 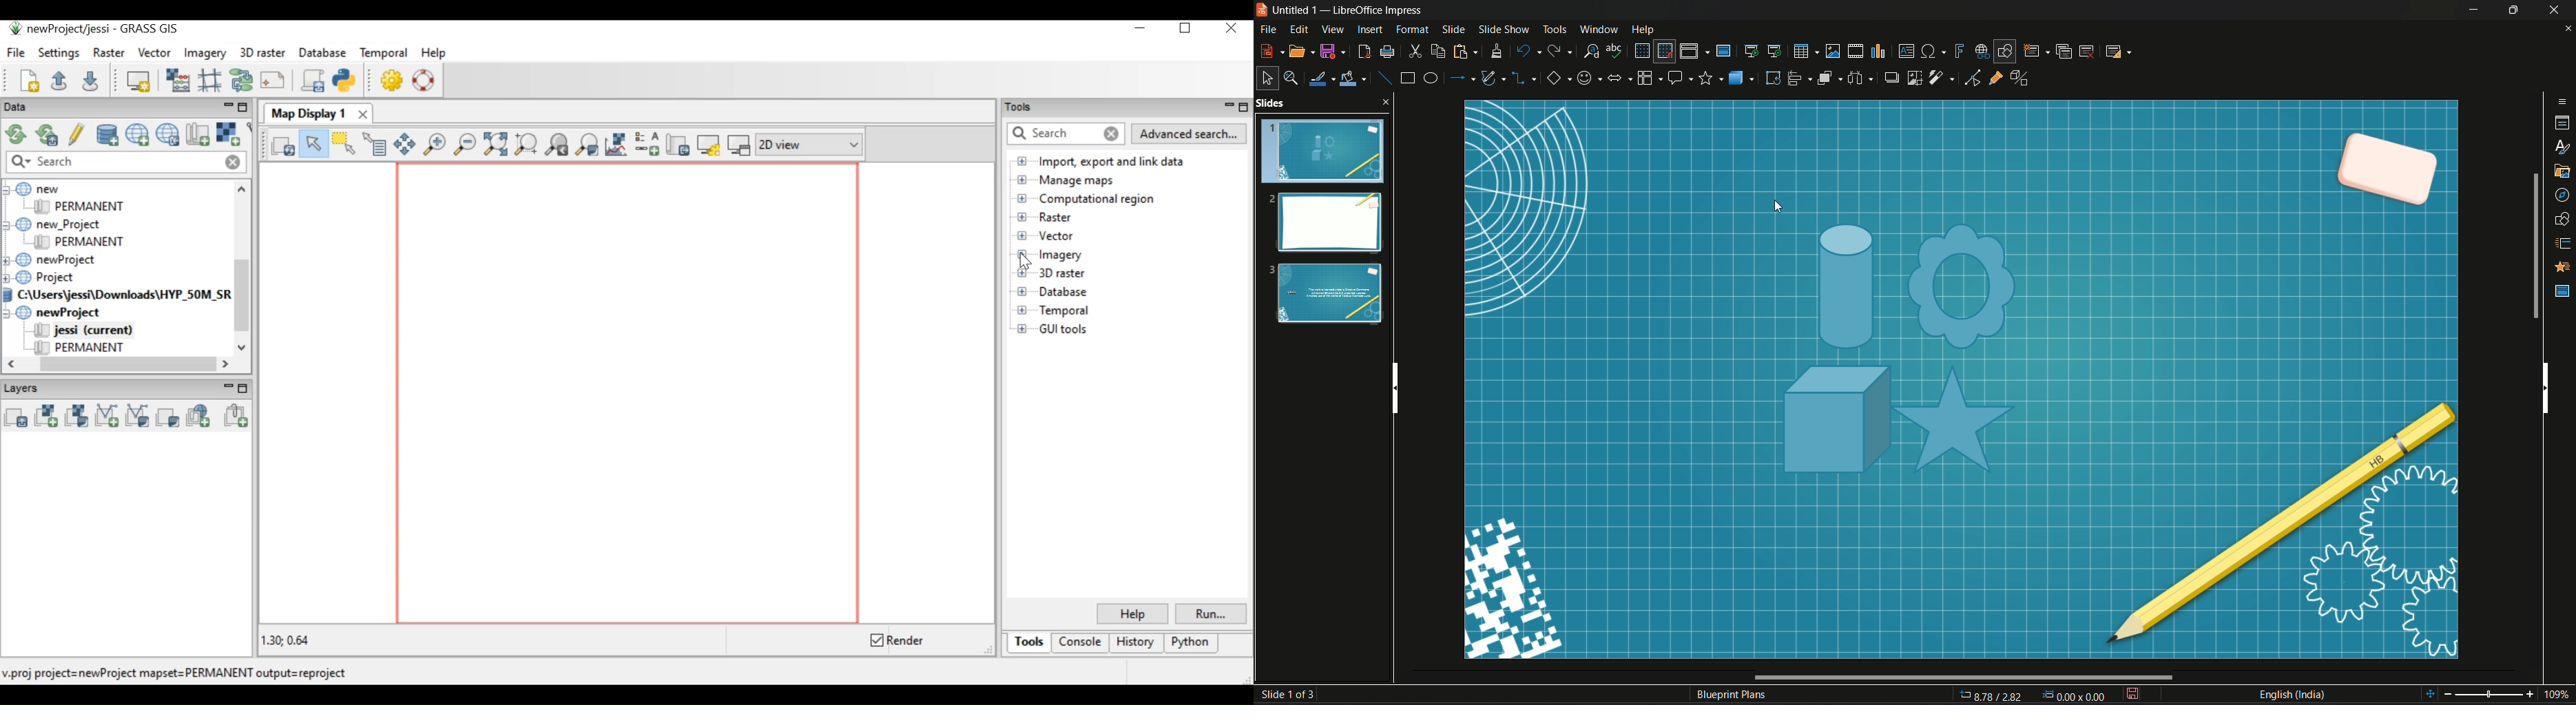 What do you see at coordinates (1958, 382) in the screenshot?
I see `slide` at bounding box center [1958, 382].